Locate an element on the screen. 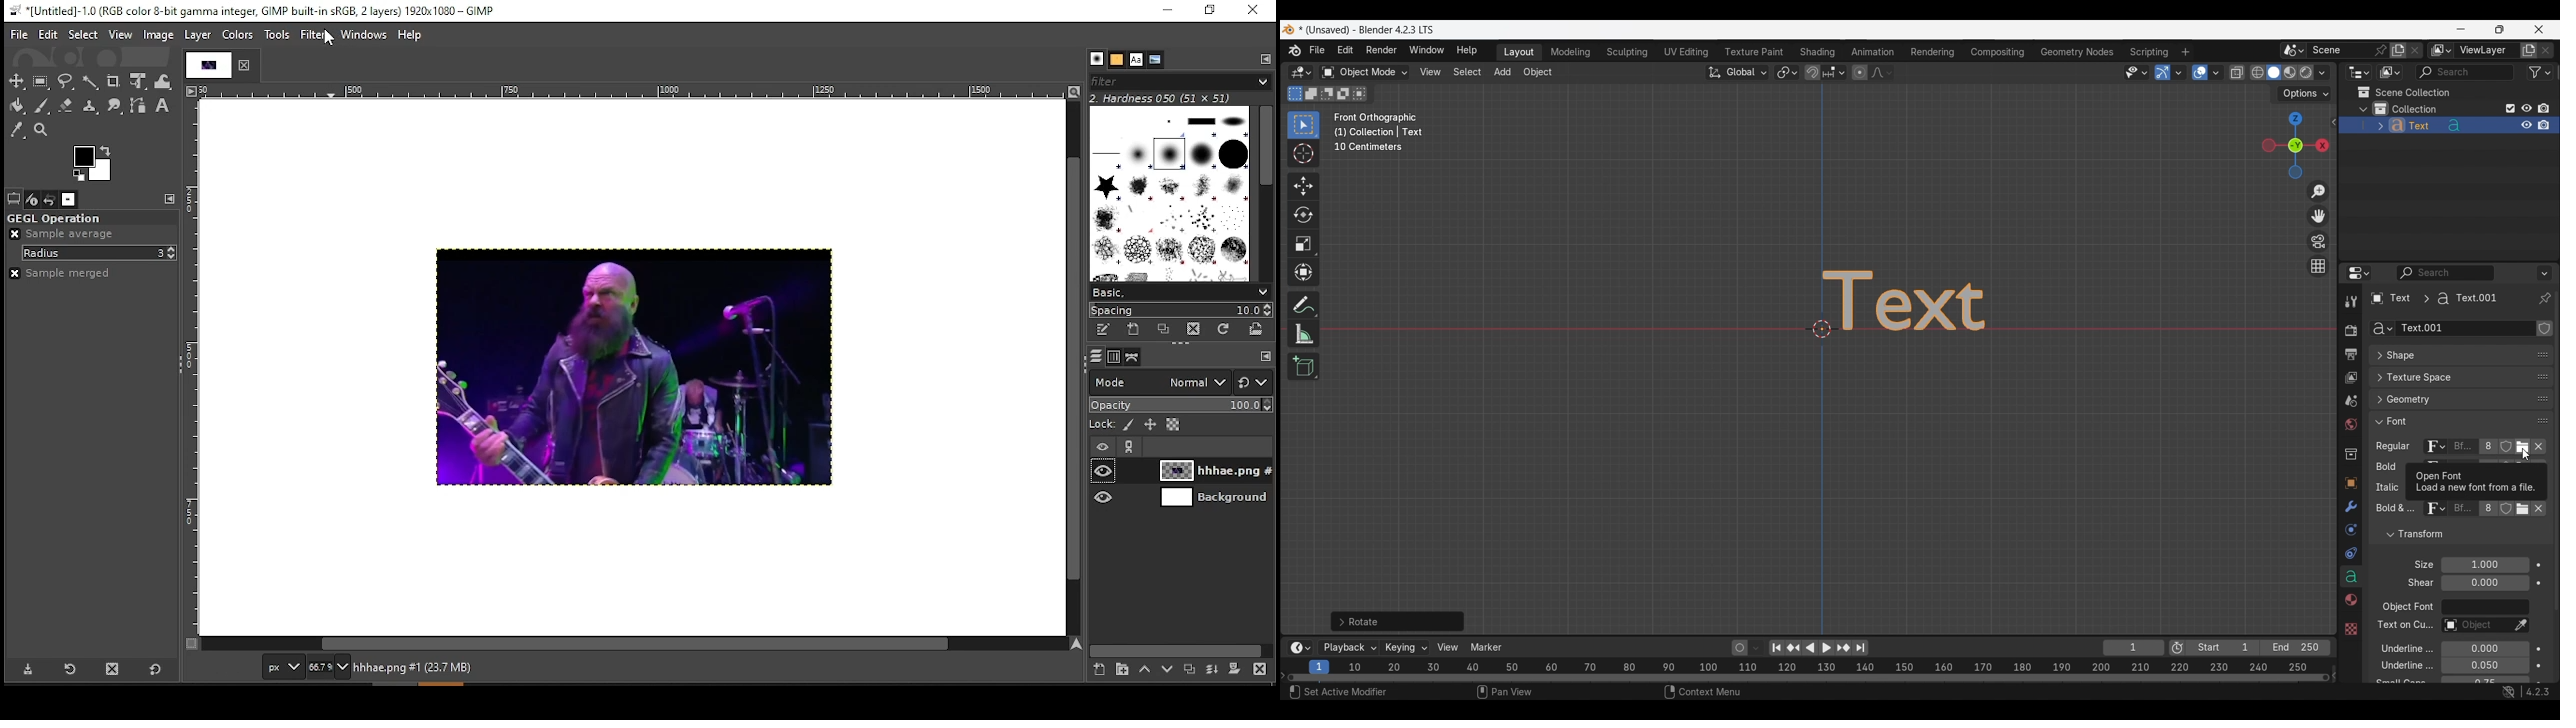  Invert existing selection is located at coordinates (1343, 94).